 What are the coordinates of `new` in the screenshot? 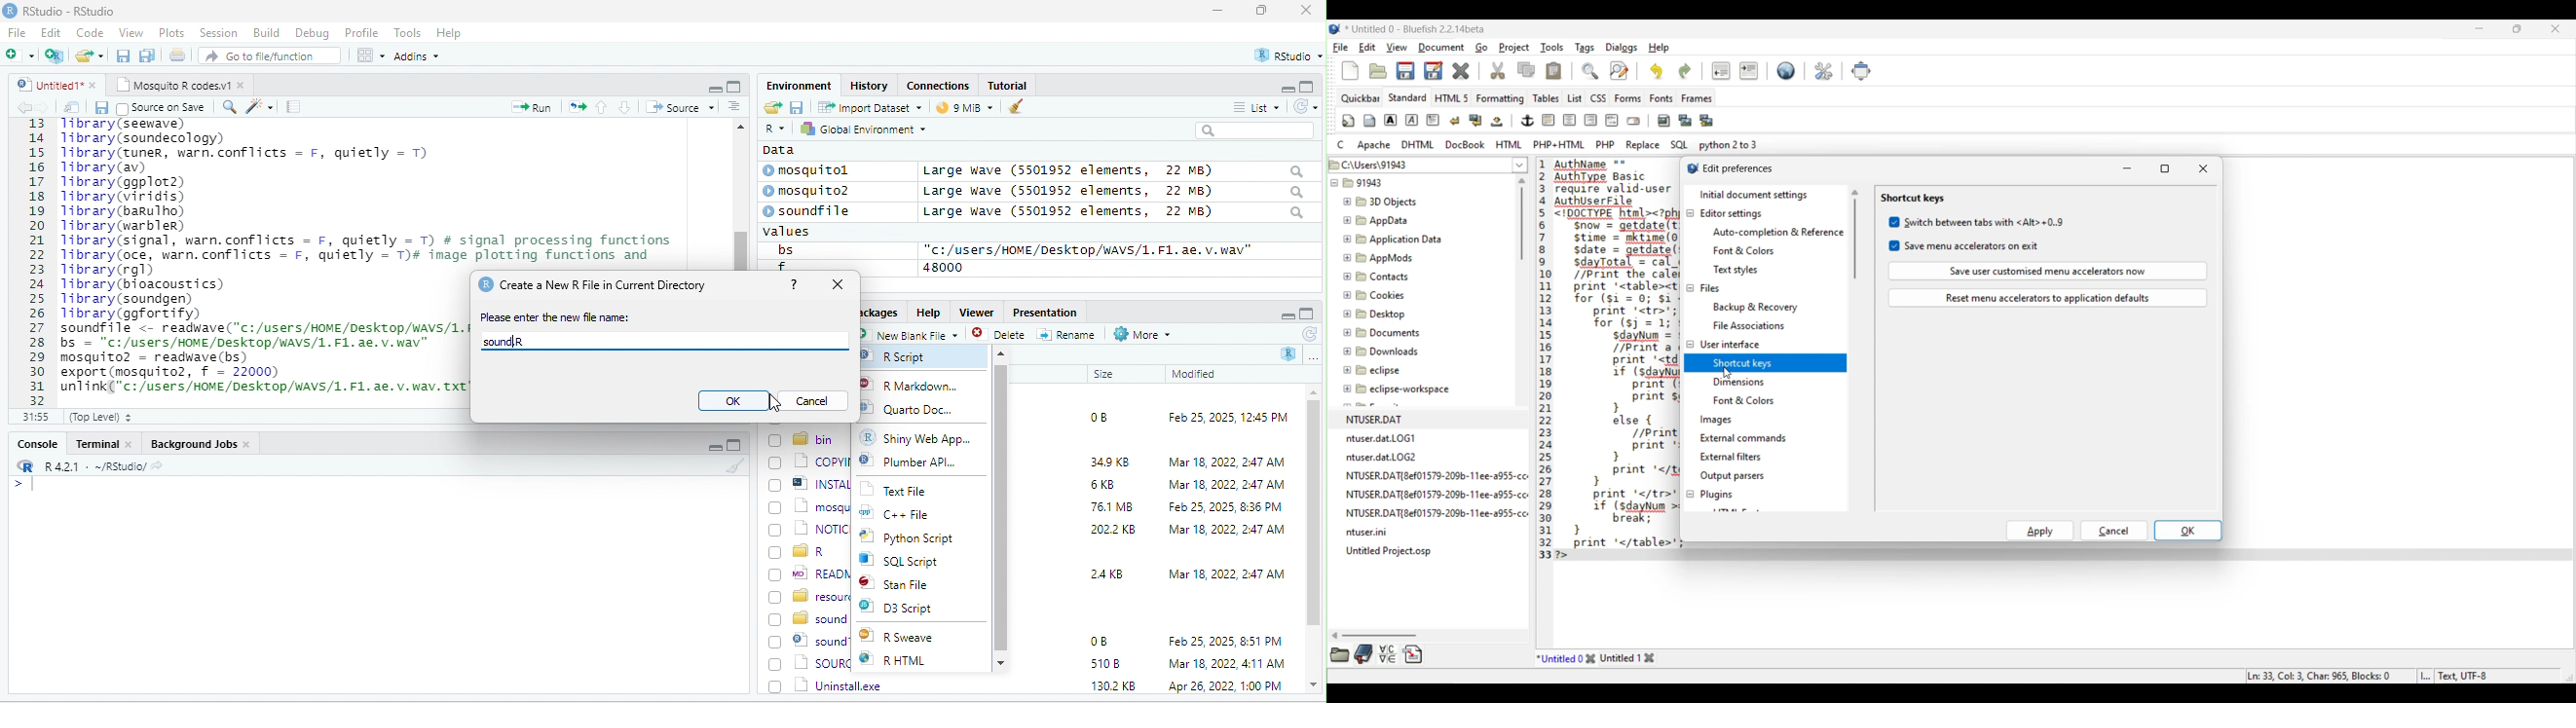 It's located at (19, 54).